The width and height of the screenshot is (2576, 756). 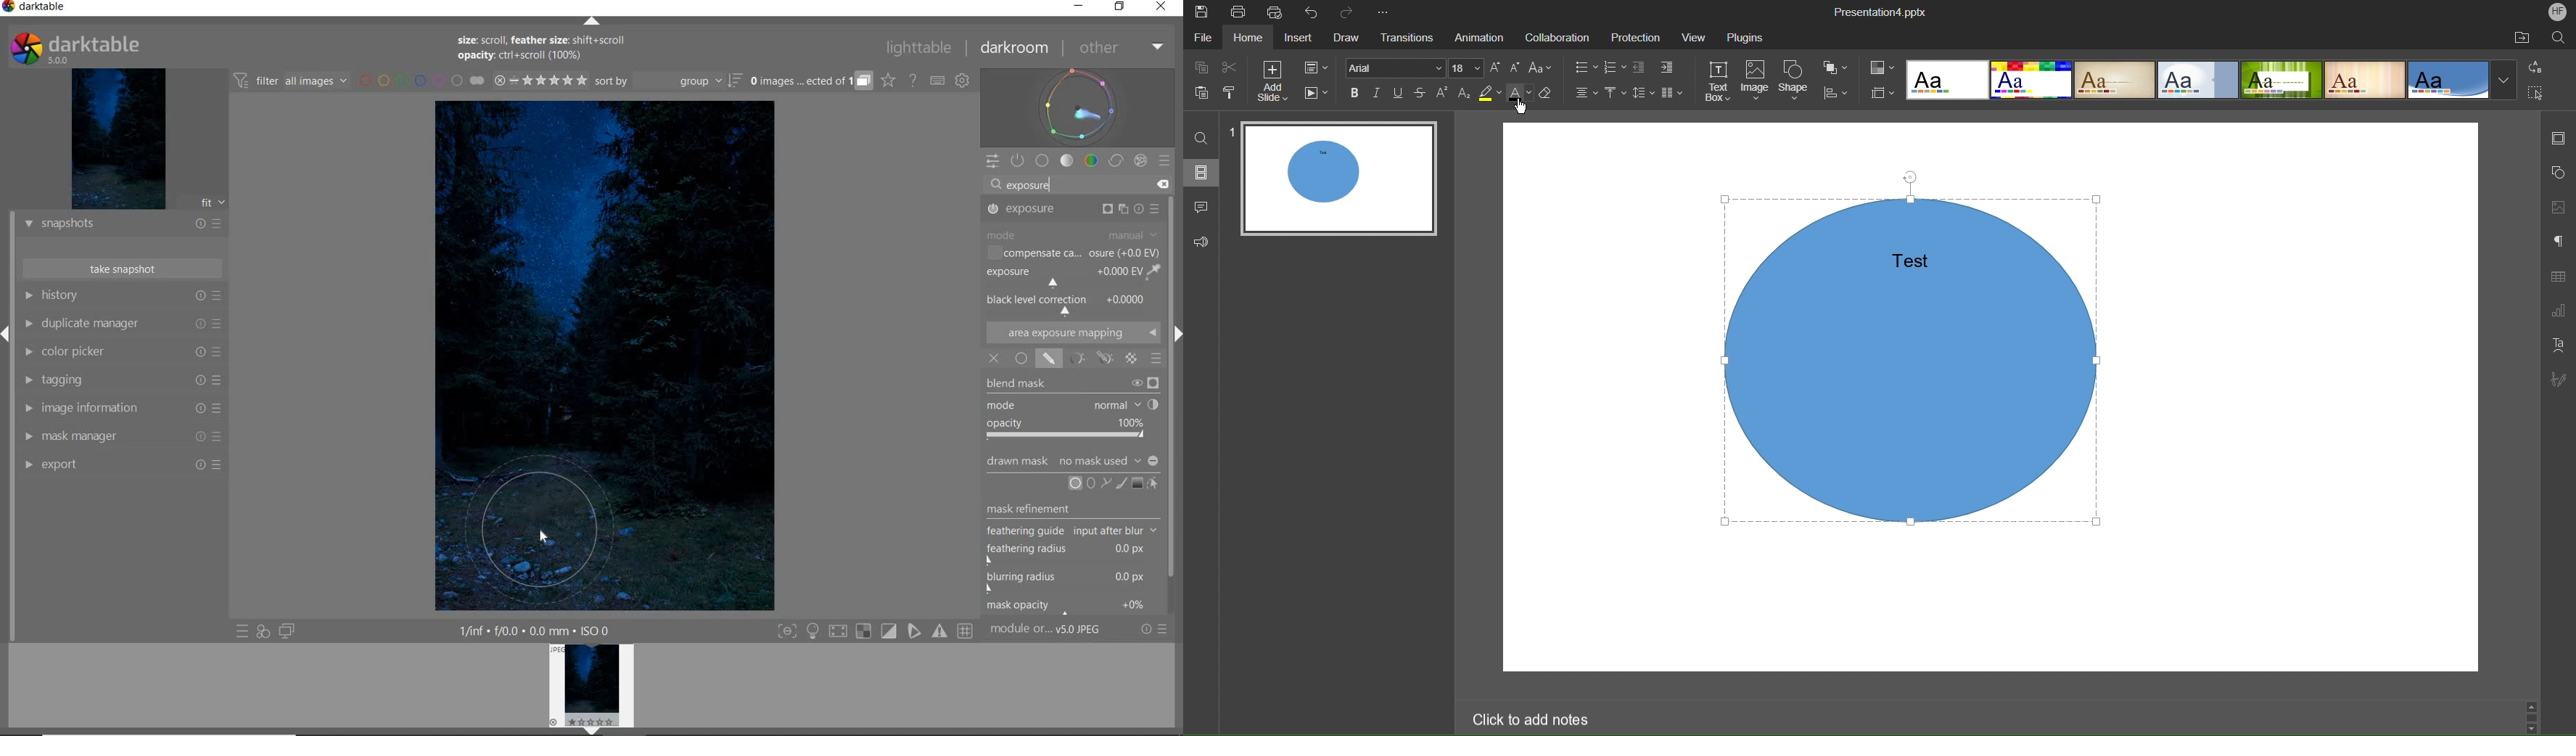 What do you see at coordinates (1074, 276) in the screenshot?
I see `EXPOSURE` at bounding box center [1074, 276].